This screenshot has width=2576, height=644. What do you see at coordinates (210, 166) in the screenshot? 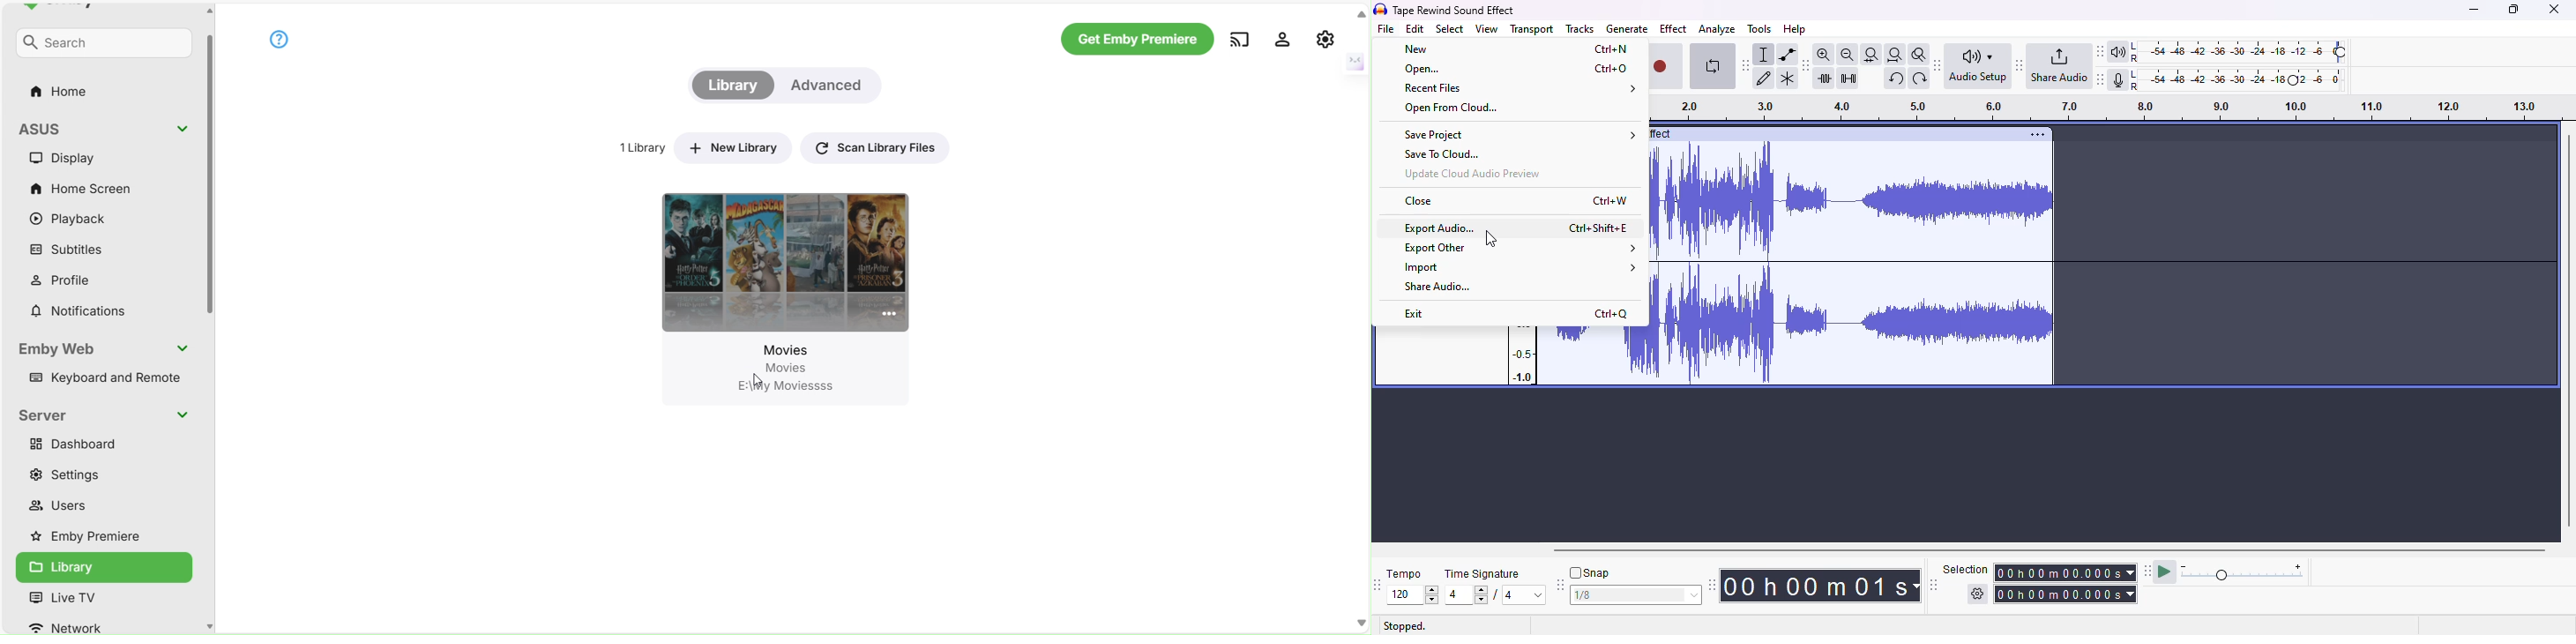
I see `Vertical Scroll Bar` at bounding box center [210, 166].